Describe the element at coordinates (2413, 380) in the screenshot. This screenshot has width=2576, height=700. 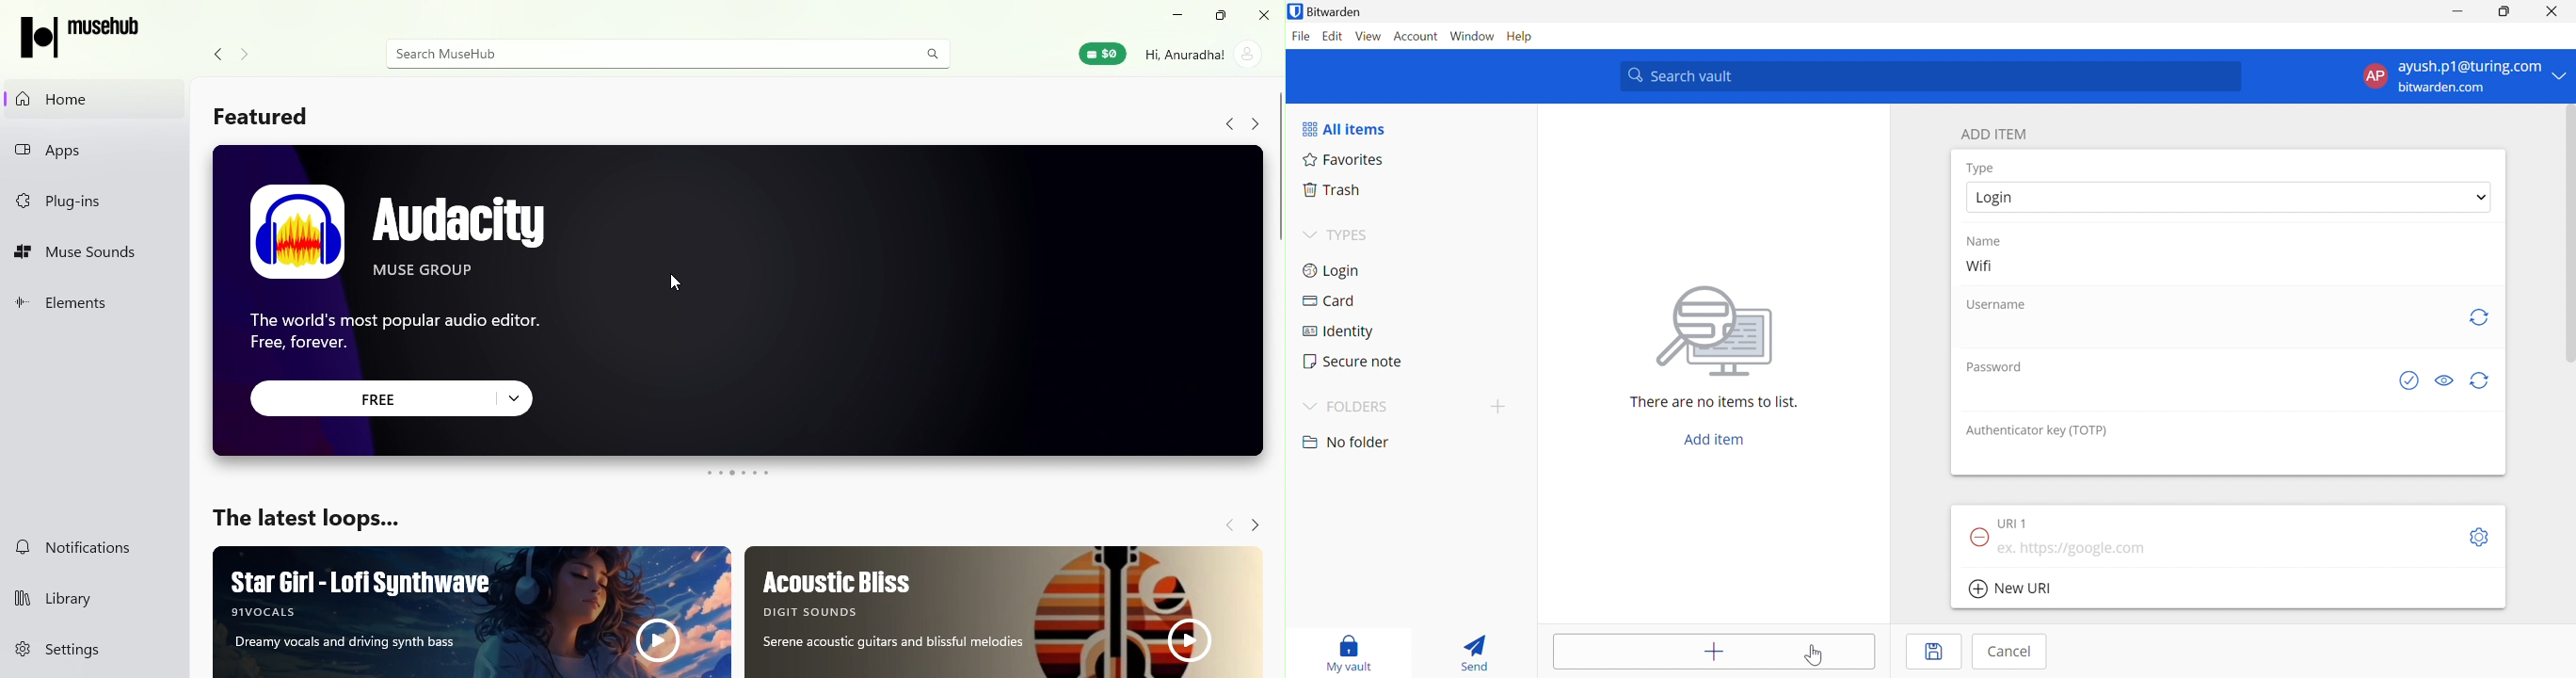
I see `Check if password has been exposed` at that location.